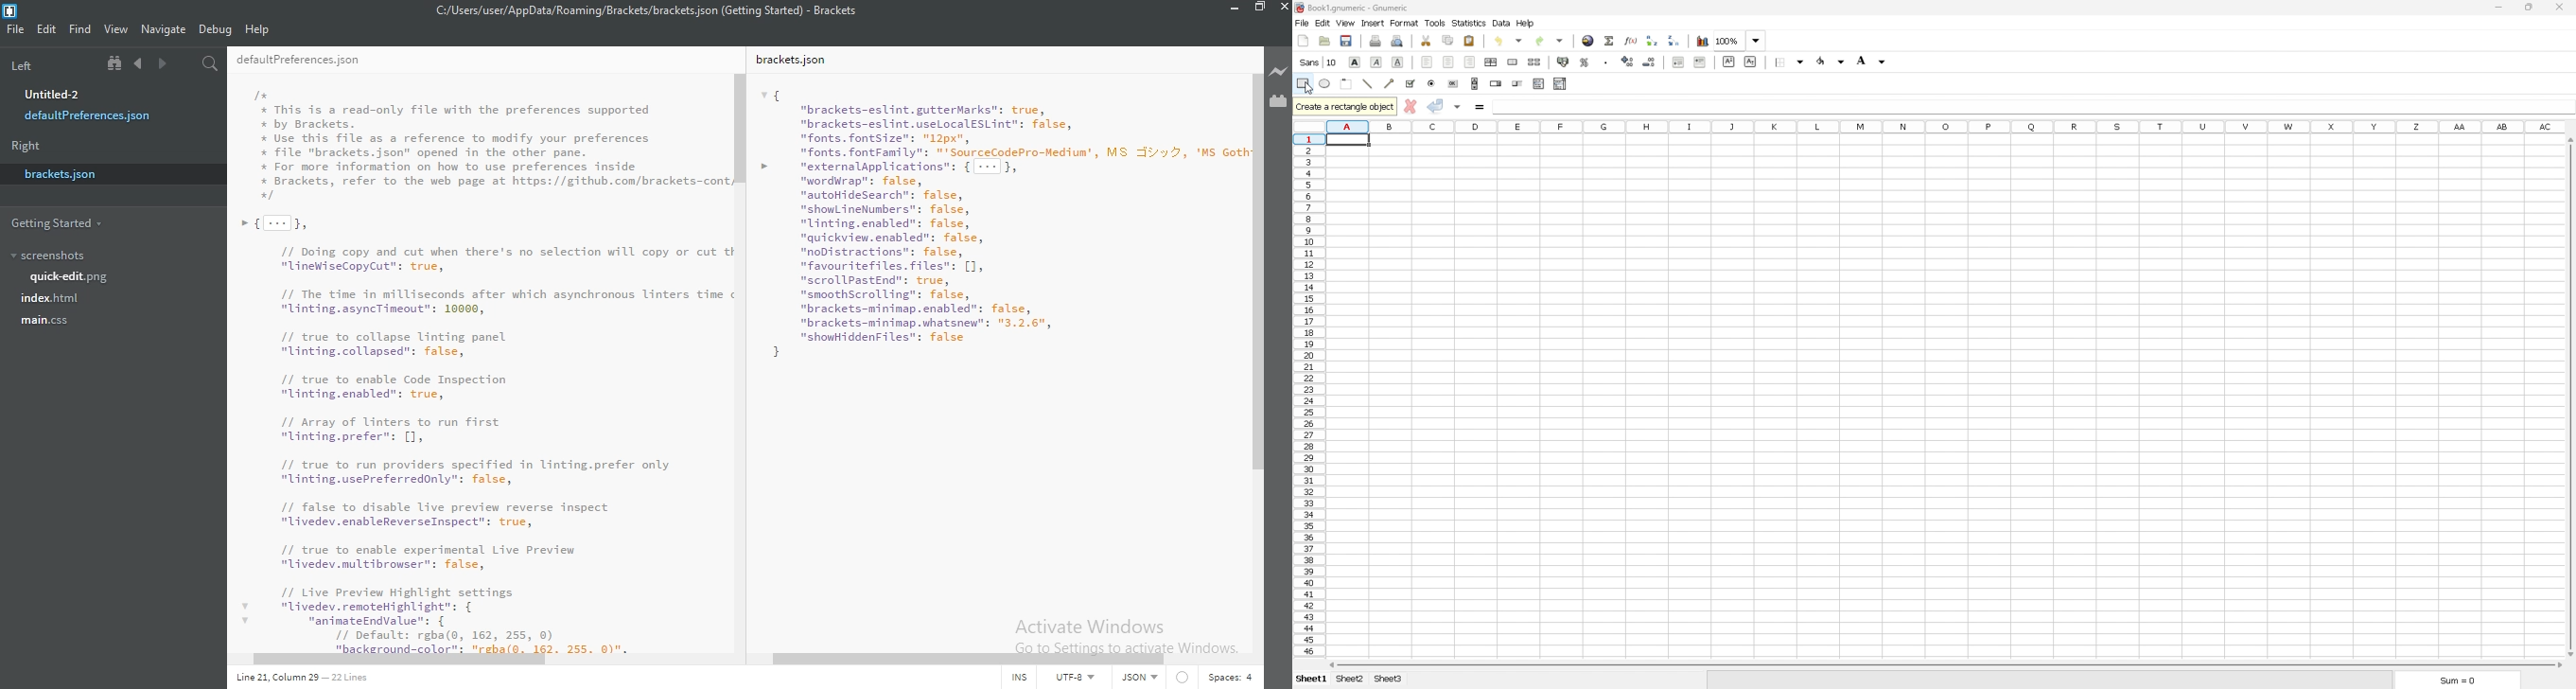 This screenshot has height=700, width=2576. I want to click on minimize, so click(2498, 7).